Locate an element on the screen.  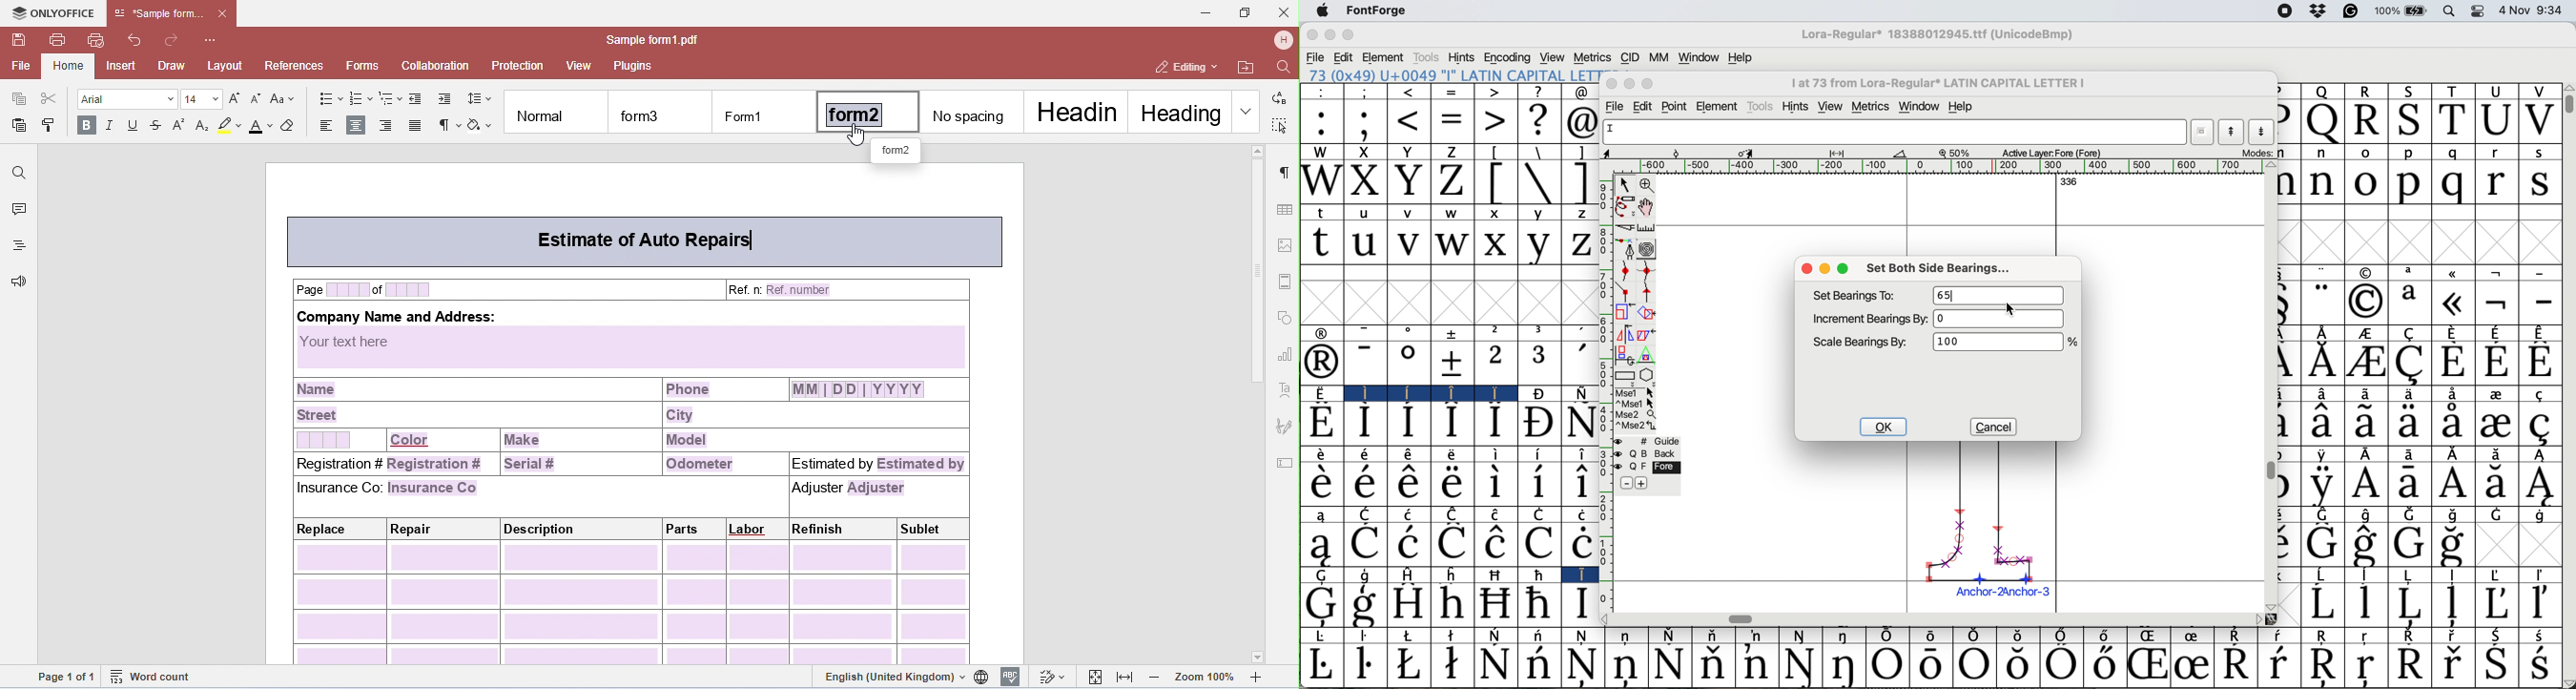
y is located at coordinates (1539, 213).